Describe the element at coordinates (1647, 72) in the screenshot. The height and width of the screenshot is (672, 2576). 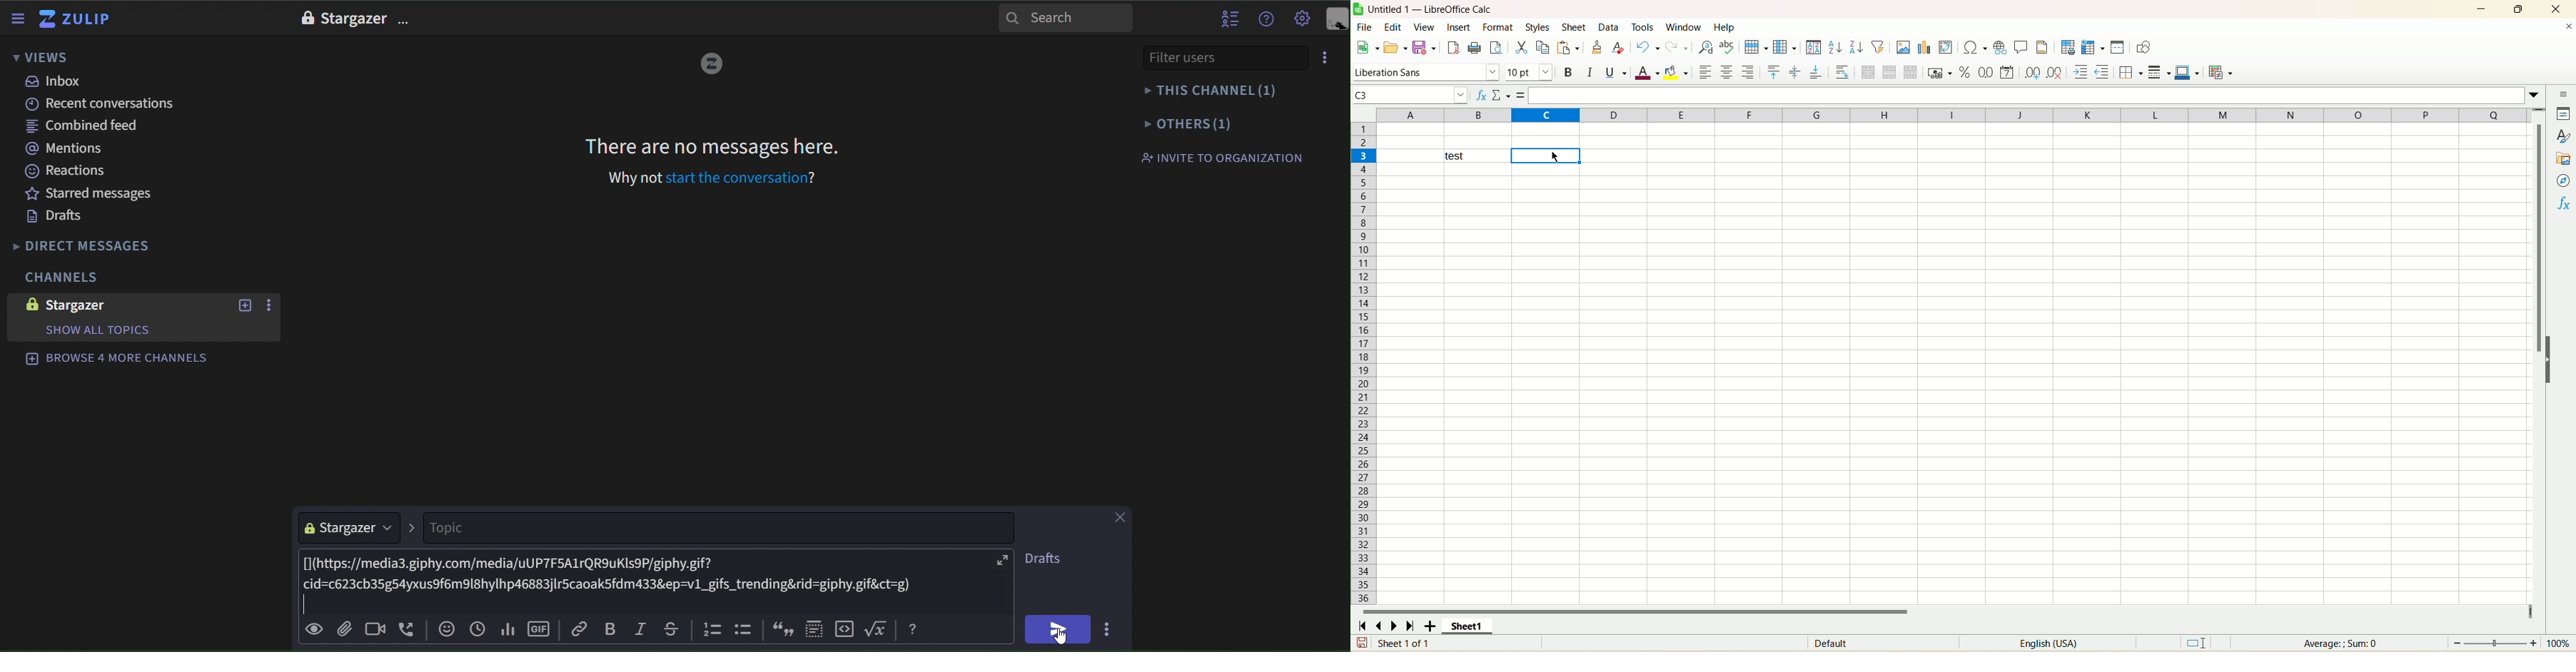
I see `font color` at that location.